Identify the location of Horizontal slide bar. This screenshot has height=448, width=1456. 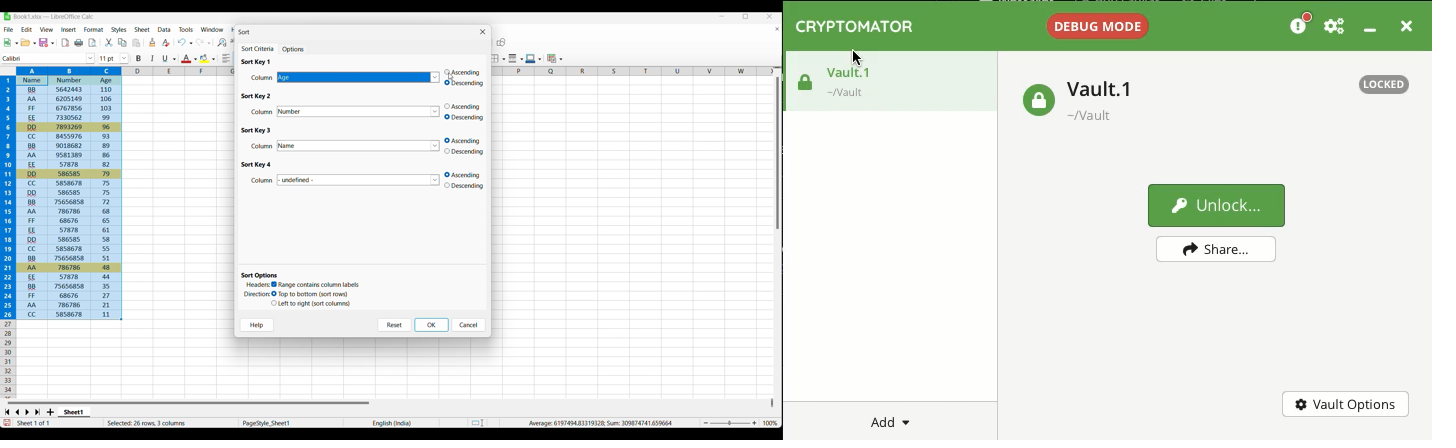
(189, 403).